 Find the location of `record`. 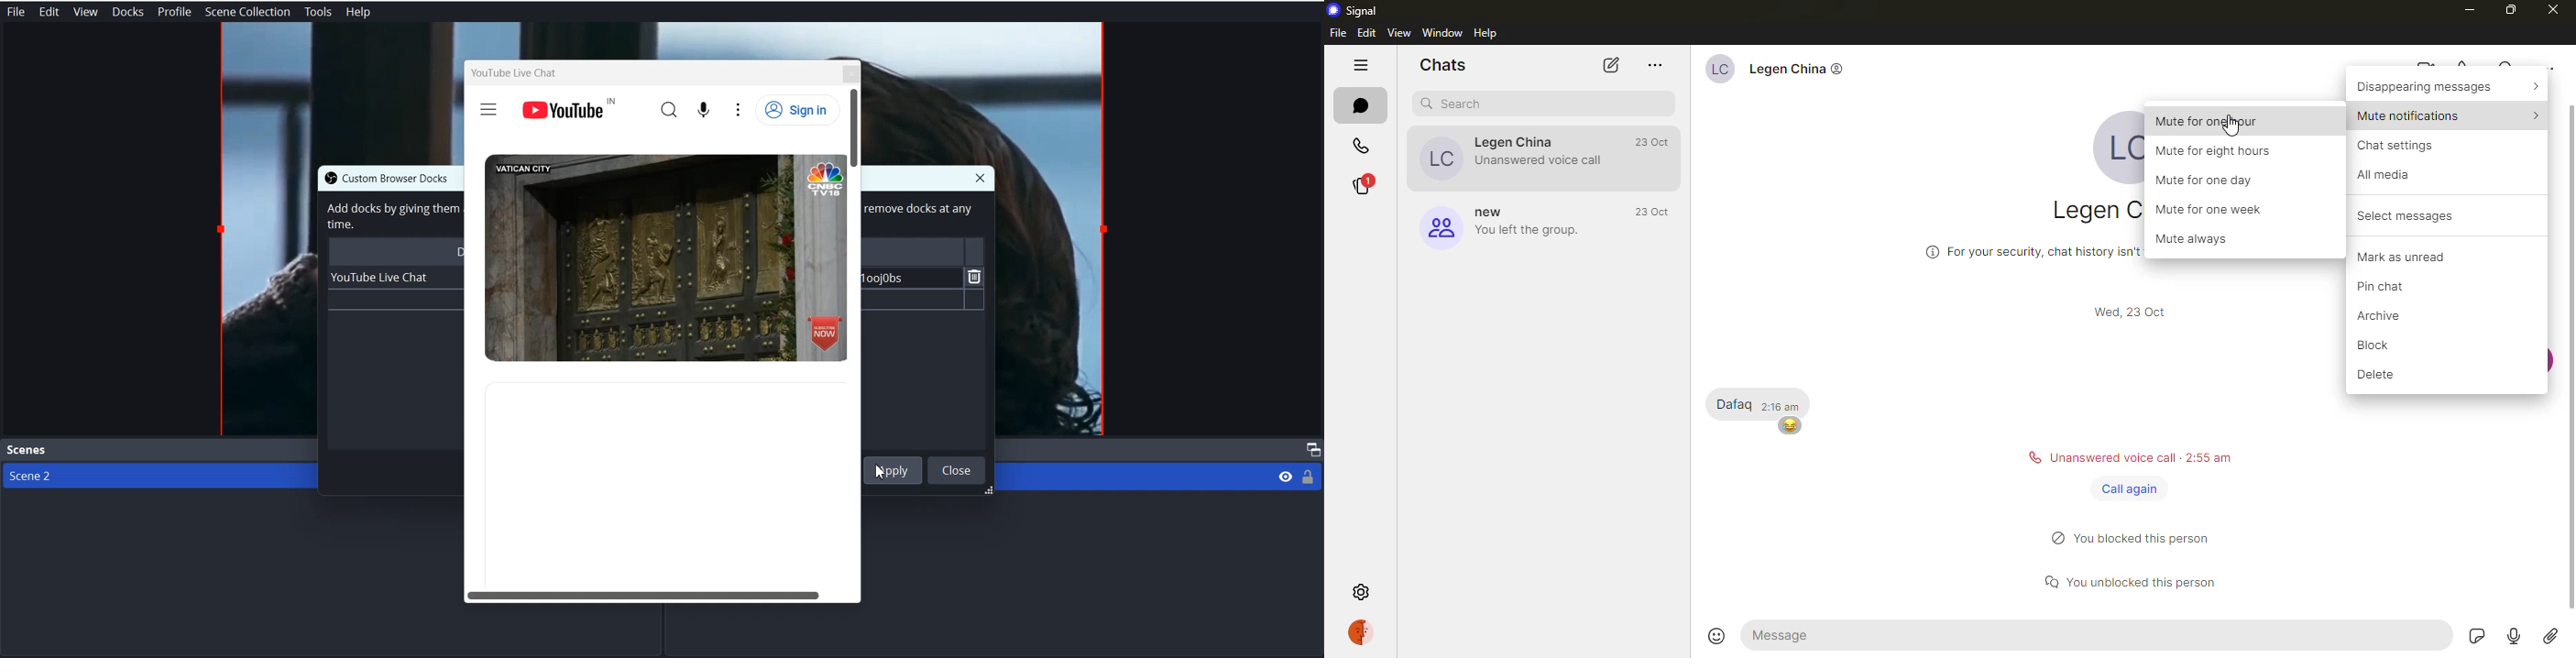

record is located at coordinates (2516, 638).